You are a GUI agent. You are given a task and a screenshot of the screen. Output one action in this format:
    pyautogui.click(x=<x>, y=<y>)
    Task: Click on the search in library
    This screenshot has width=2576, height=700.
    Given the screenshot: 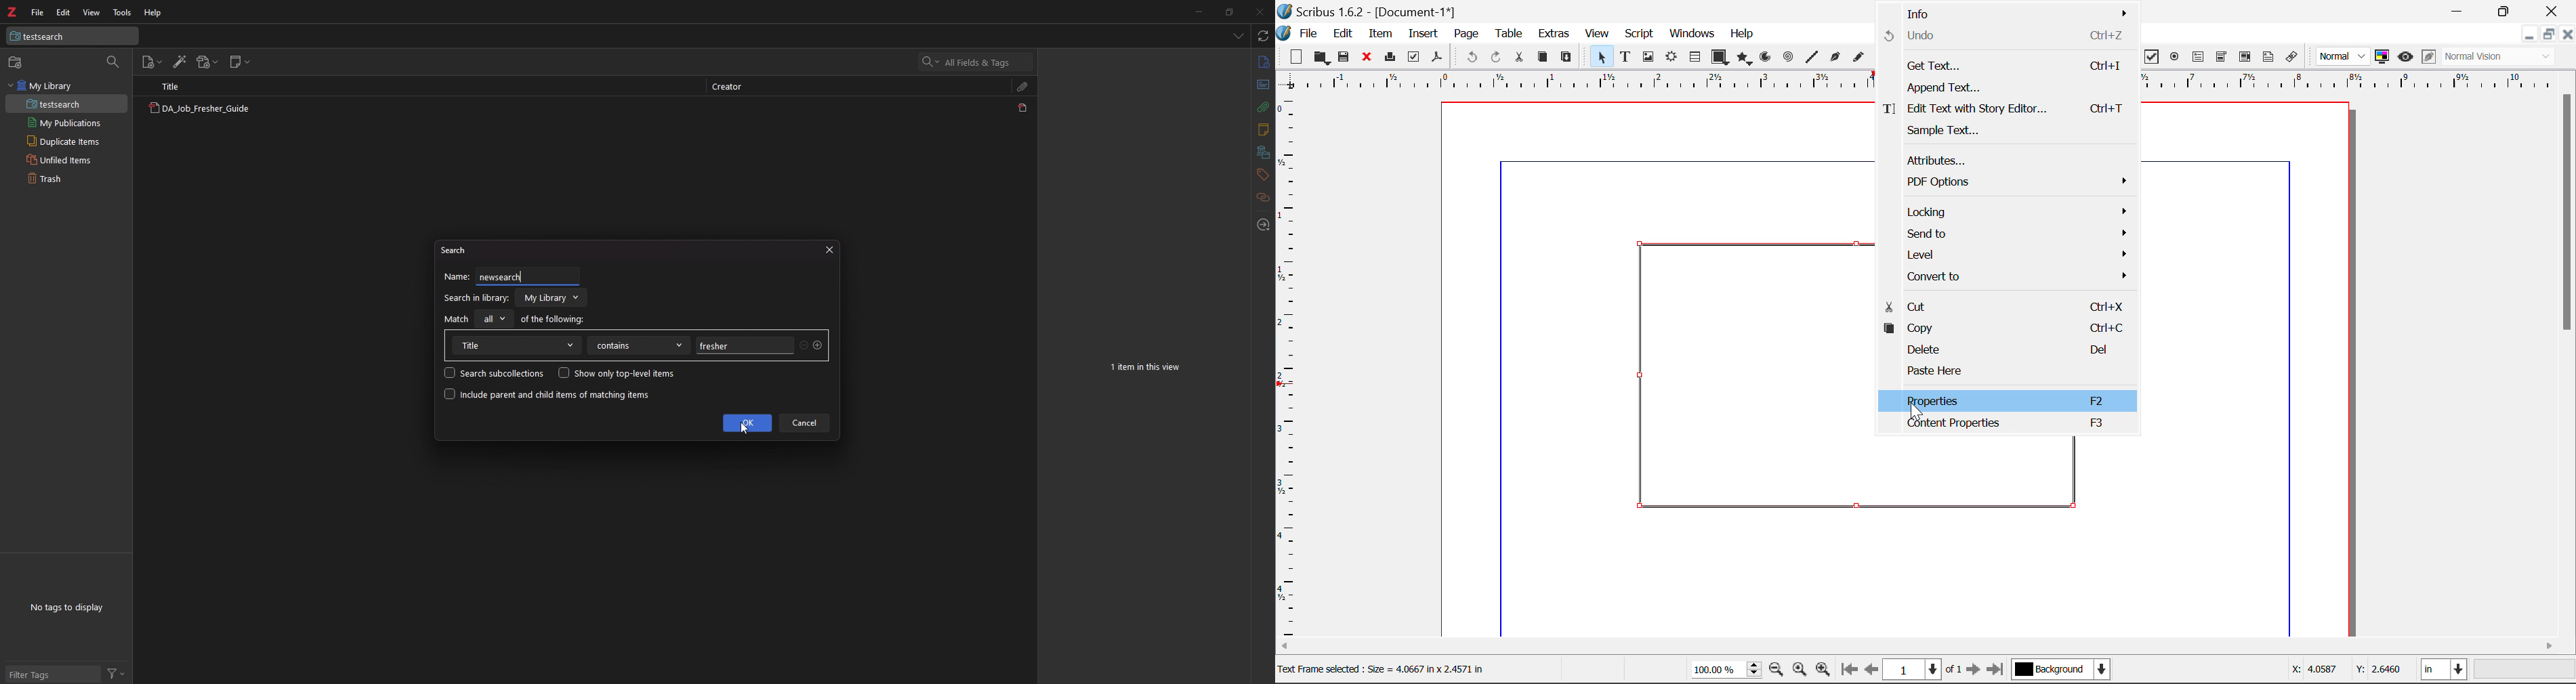 What is the action you would take?
    pyautogui.click(x=476, y=298)
    